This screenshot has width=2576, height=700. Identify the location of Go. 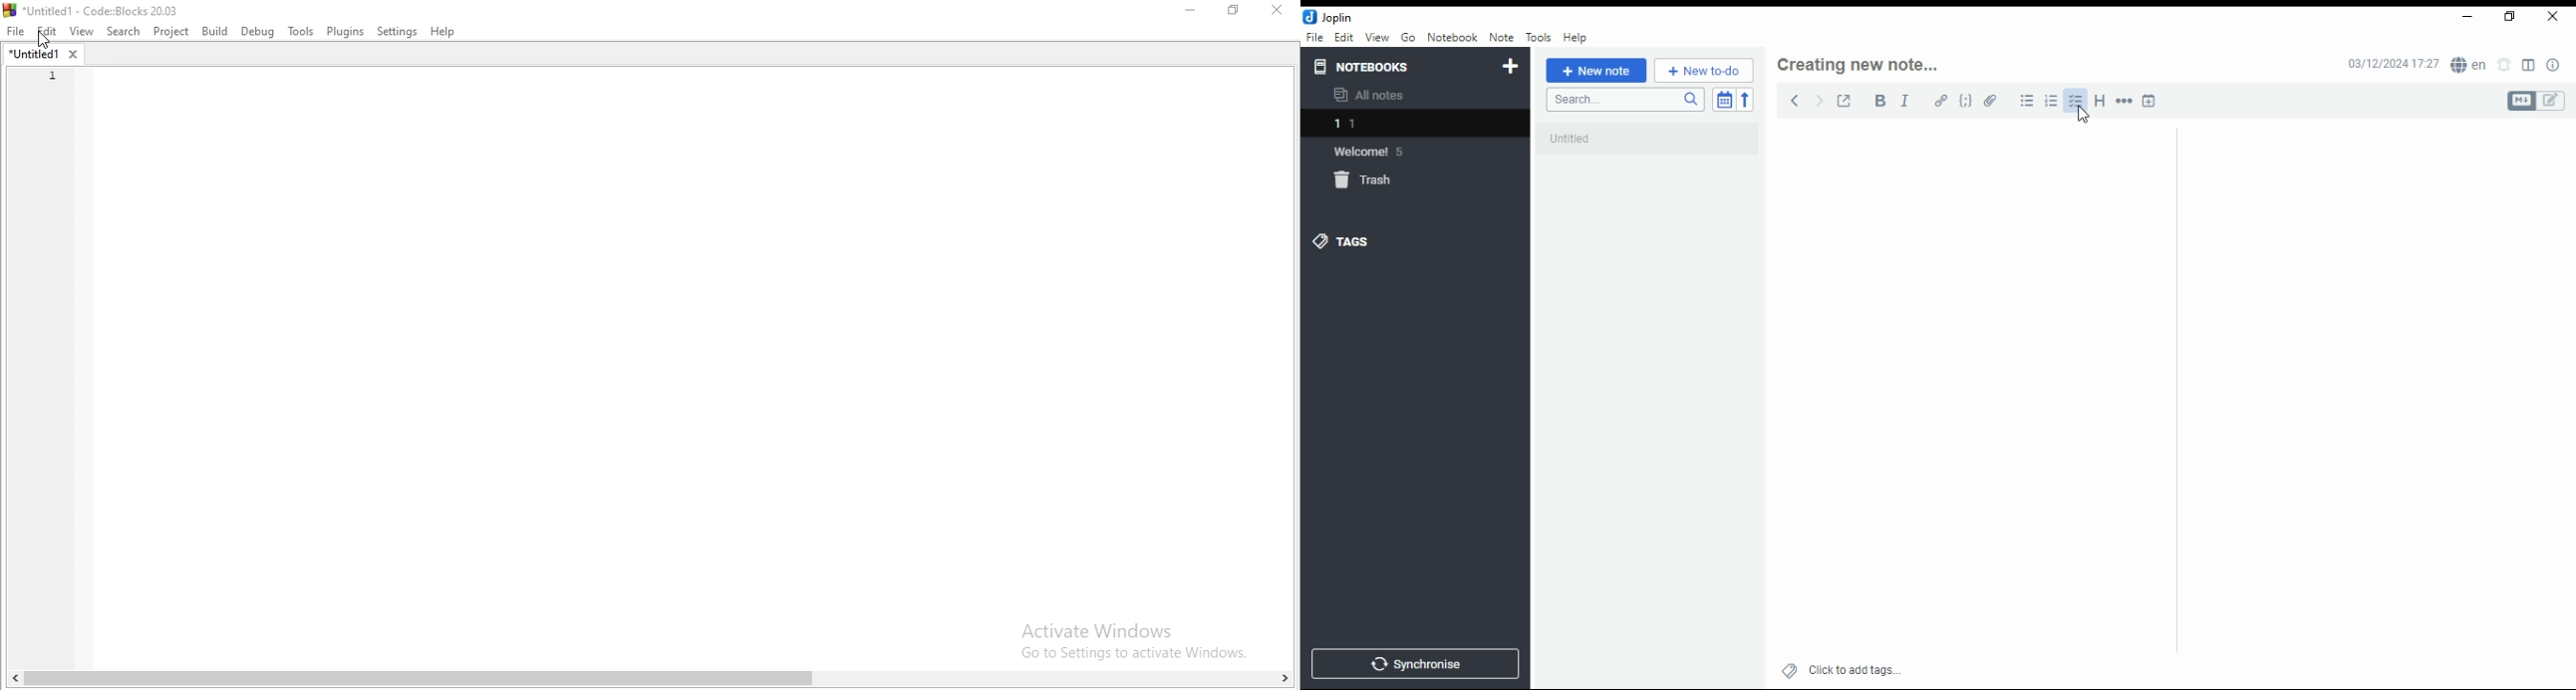
(1408, 36).